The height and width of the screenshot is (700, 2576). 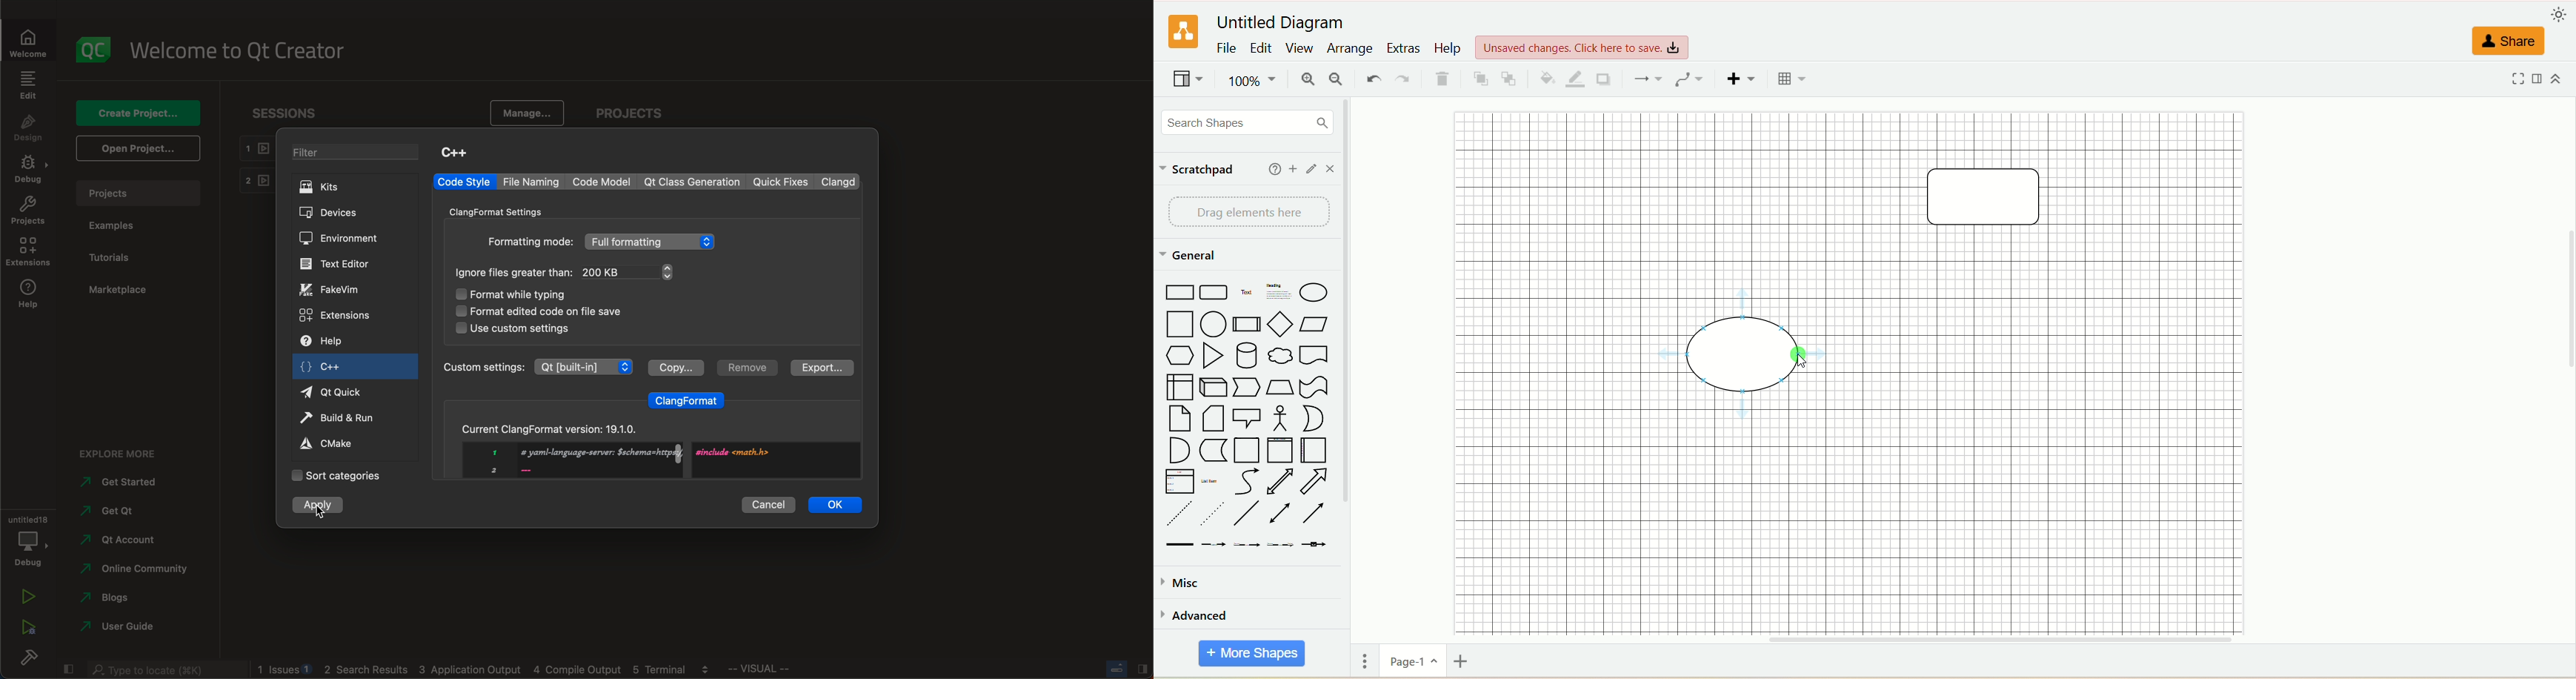 What do you see at coordinates (1312, 169) in the screenshot?
I see `edit` at bounding box center [1312, 169].